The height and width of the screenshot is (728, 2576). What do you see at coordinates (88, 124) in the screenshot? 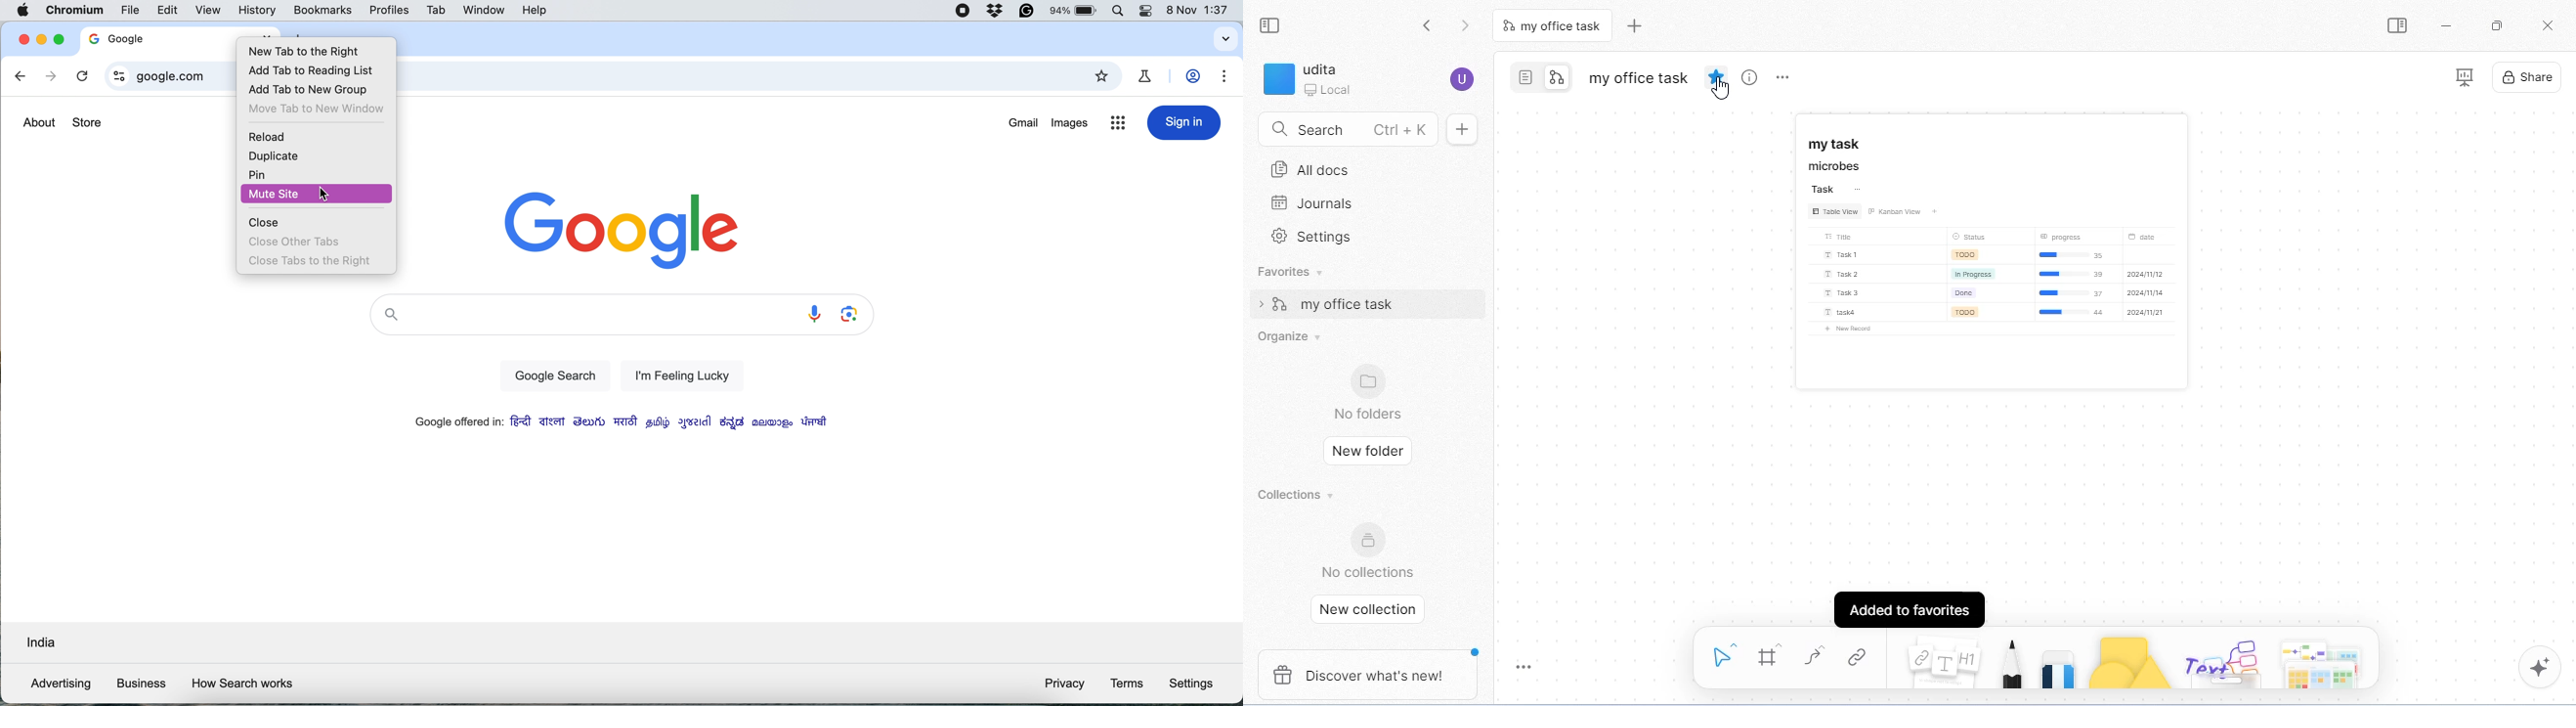
I see `store` at bounding box center [88, 124].